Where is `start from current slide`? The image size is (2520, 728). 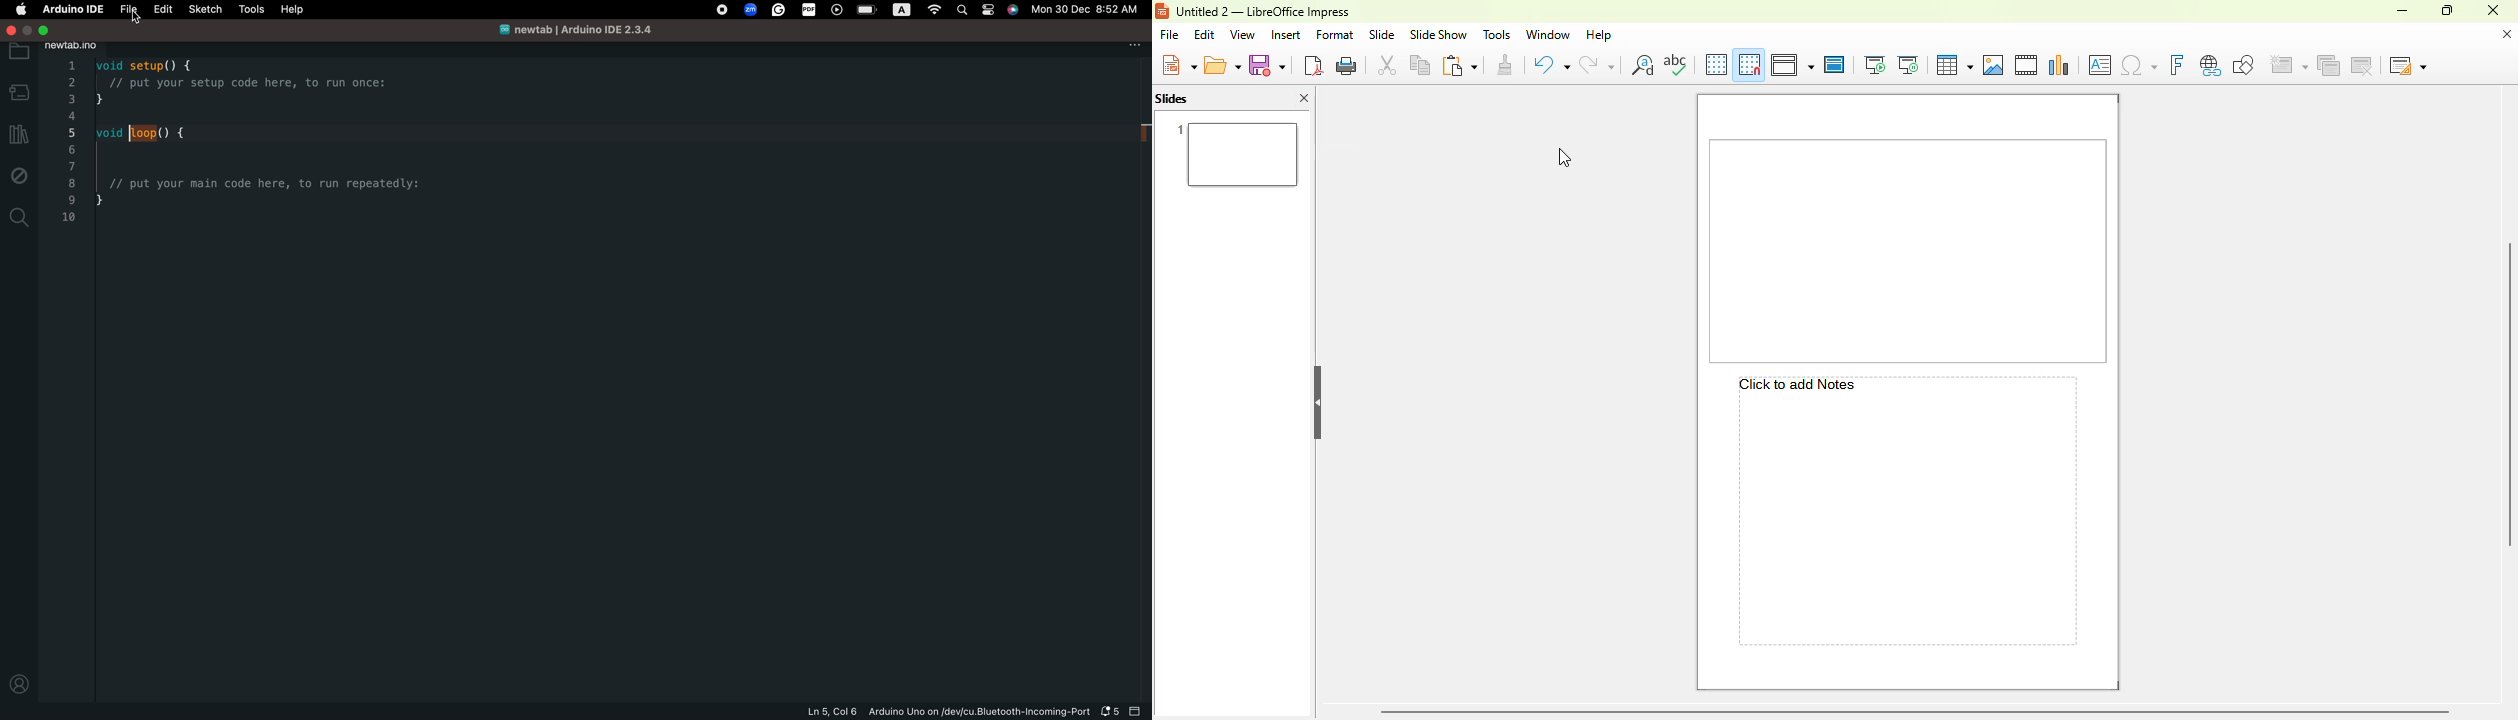 start from current slide is located at coordinates (1908, 65).